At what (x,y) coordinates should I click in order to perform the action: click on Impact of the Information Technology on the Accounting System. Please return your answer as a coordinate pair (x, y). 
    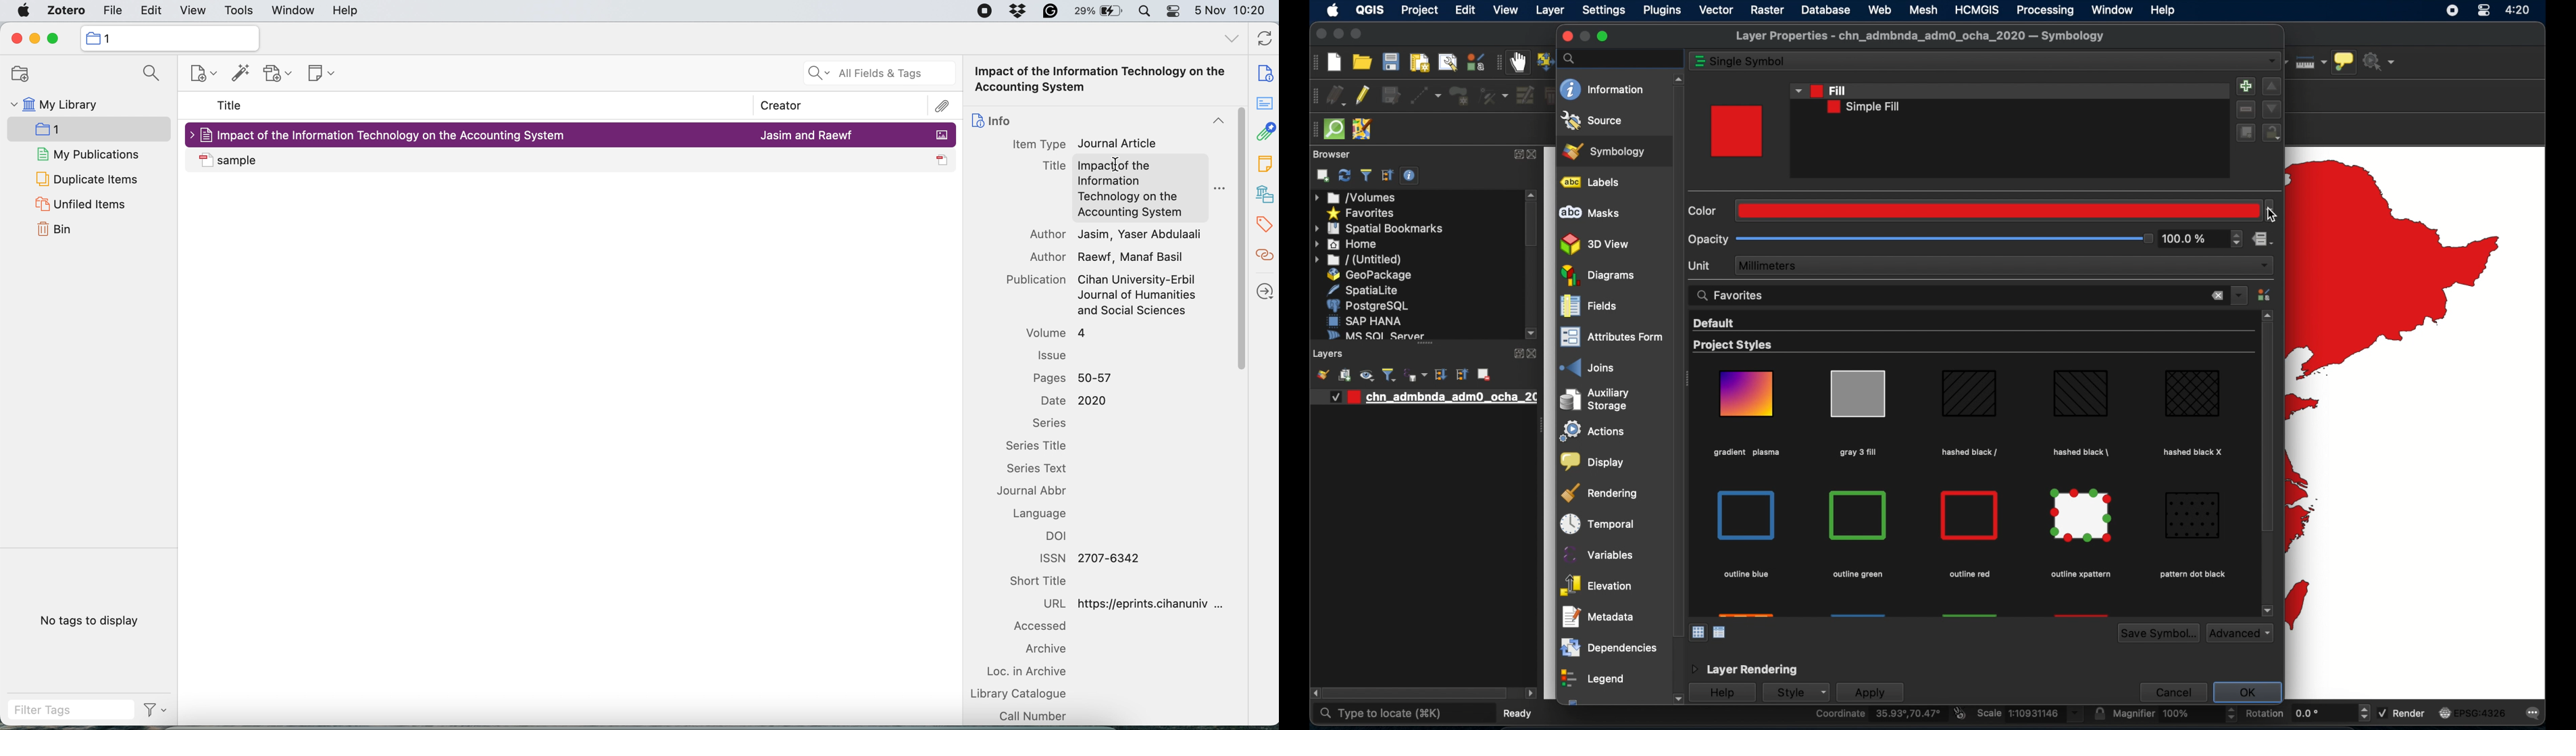
    Looking at the image, I should click on (1102, 80).